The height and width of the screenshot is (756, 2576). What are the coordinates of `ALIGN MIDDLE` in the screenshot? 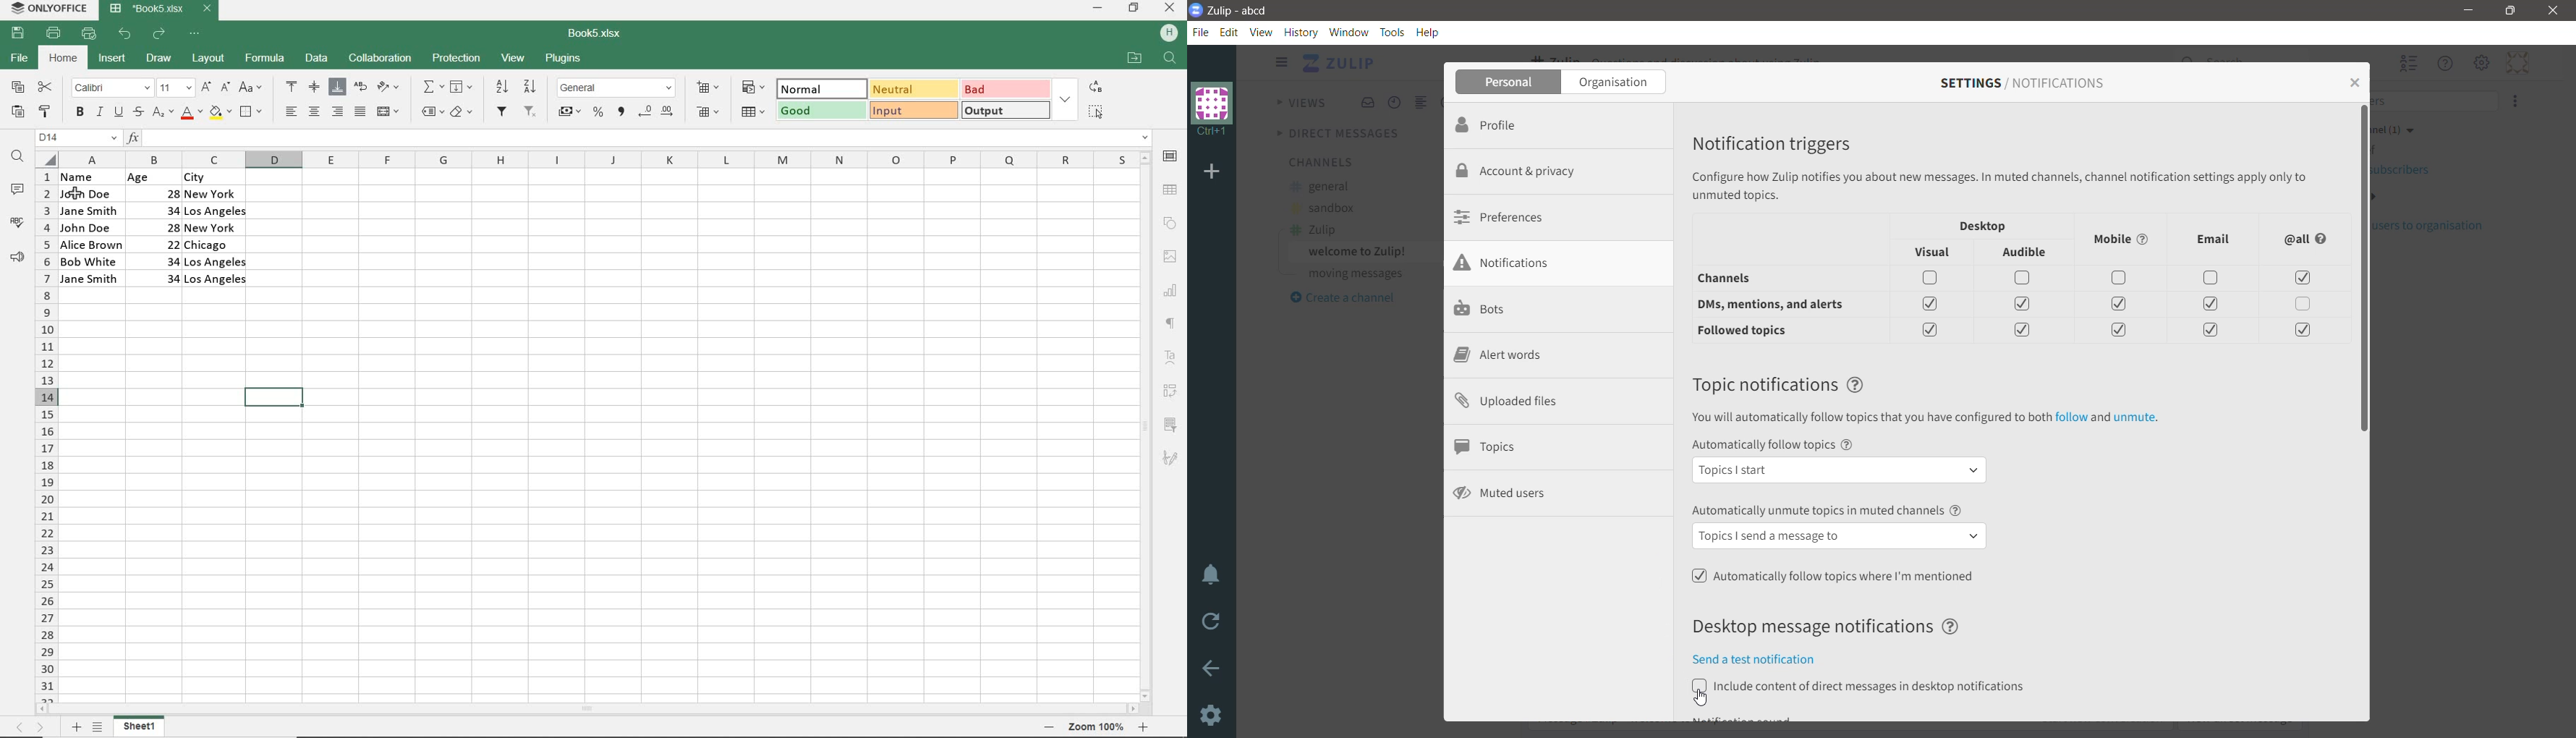 It's located at (314, 86).